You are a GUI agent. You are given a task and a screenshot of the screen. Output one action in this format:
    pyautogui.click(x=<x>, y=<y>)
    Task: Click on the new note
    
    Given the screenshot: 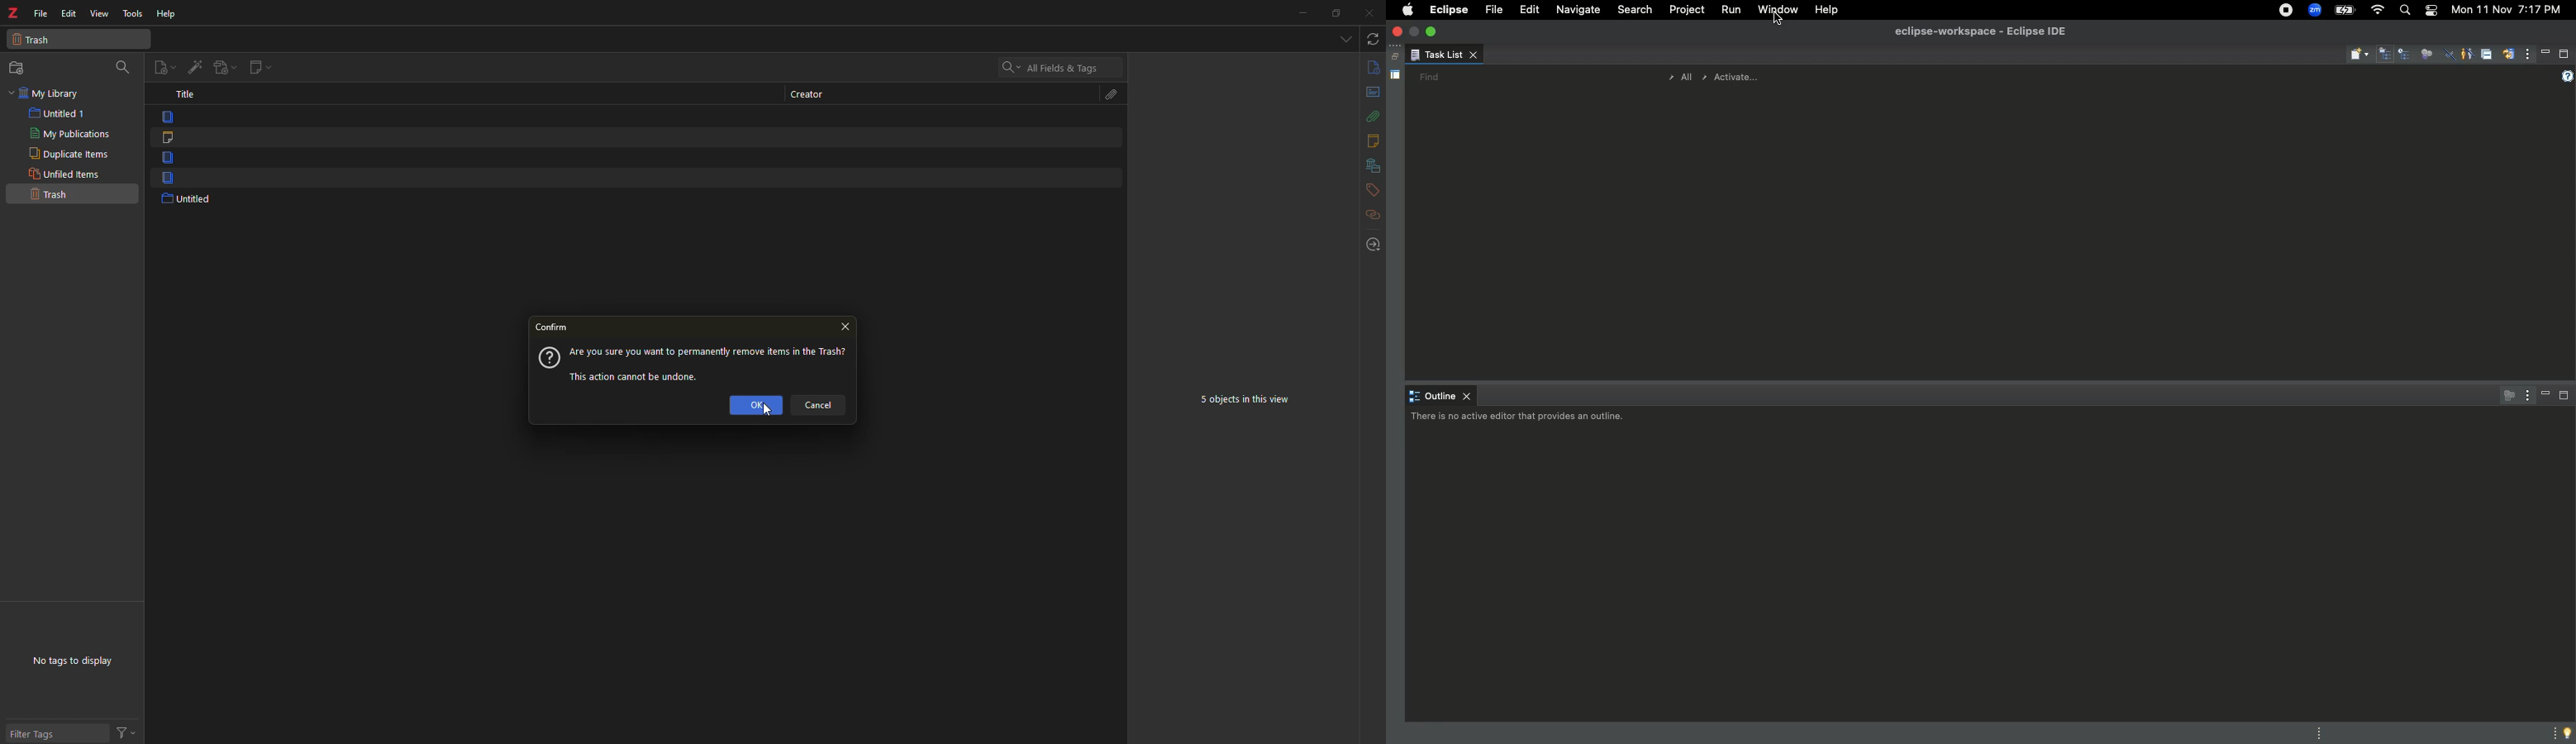 What is the action you would take?
    pyautogui.click(x=256, y=68)
    